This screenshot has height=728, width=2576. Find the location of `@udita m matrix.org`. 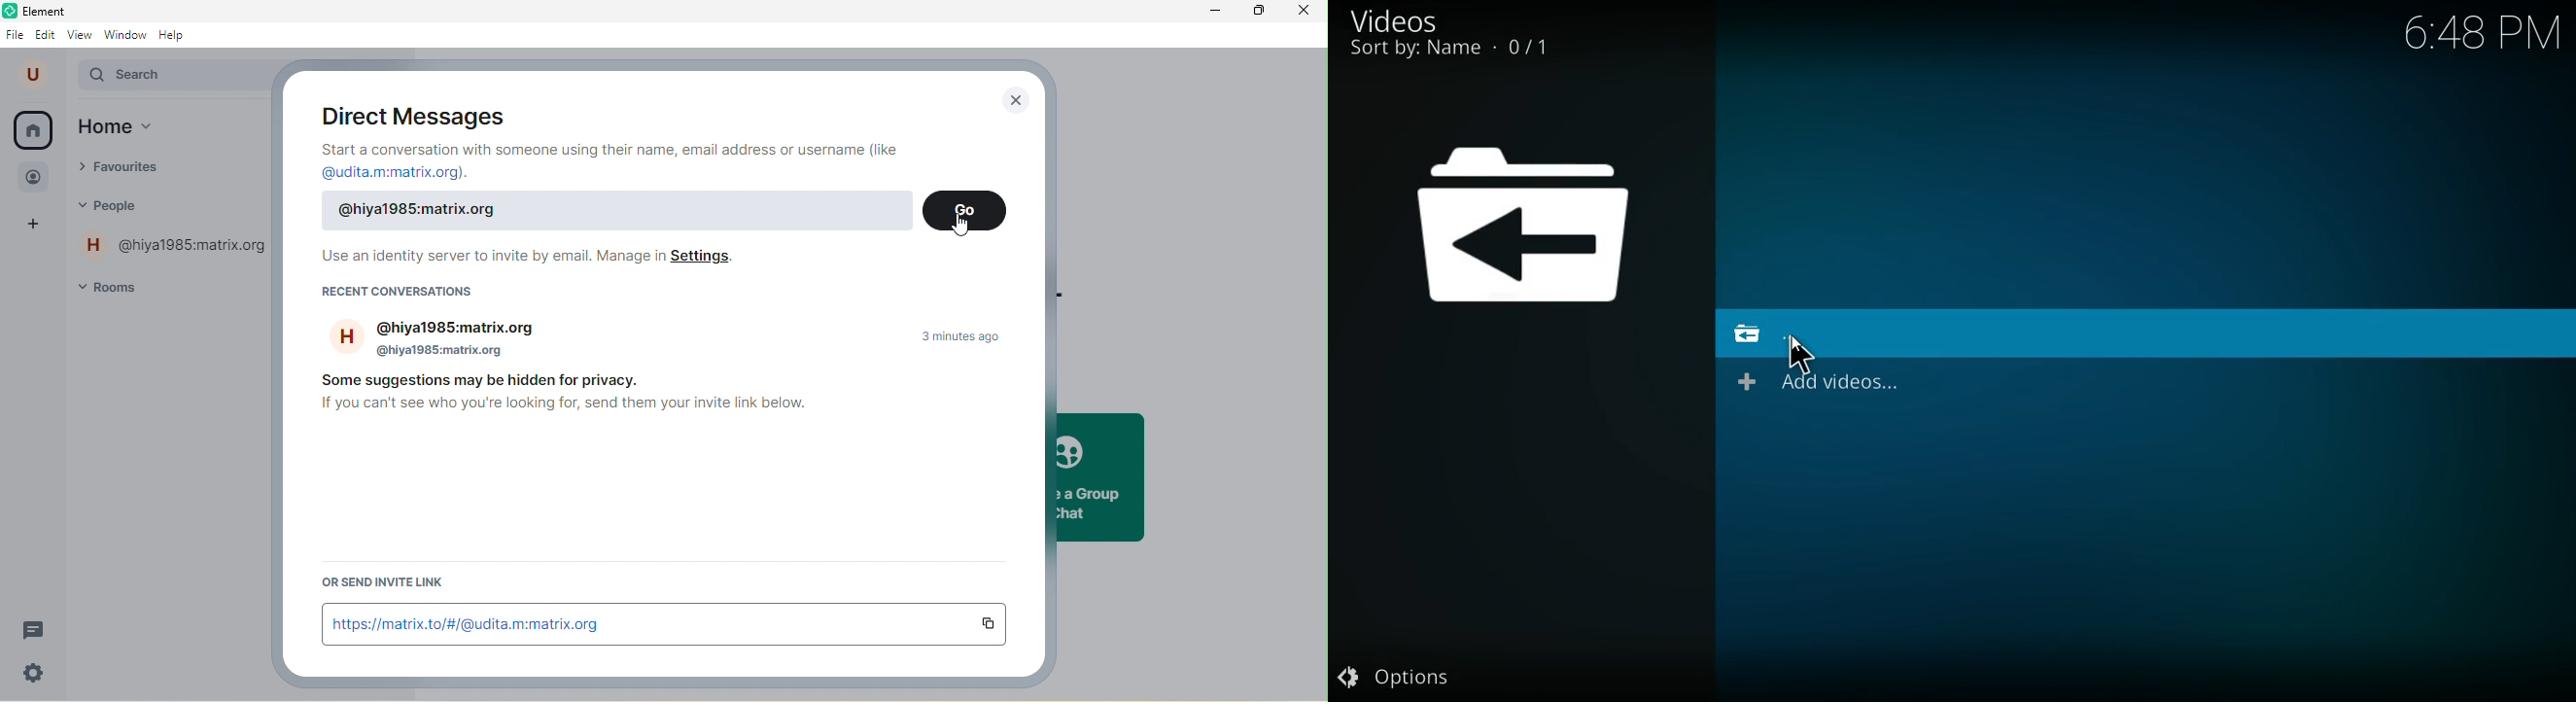

@udita m matrix.org is located at coordinates (401, 171).